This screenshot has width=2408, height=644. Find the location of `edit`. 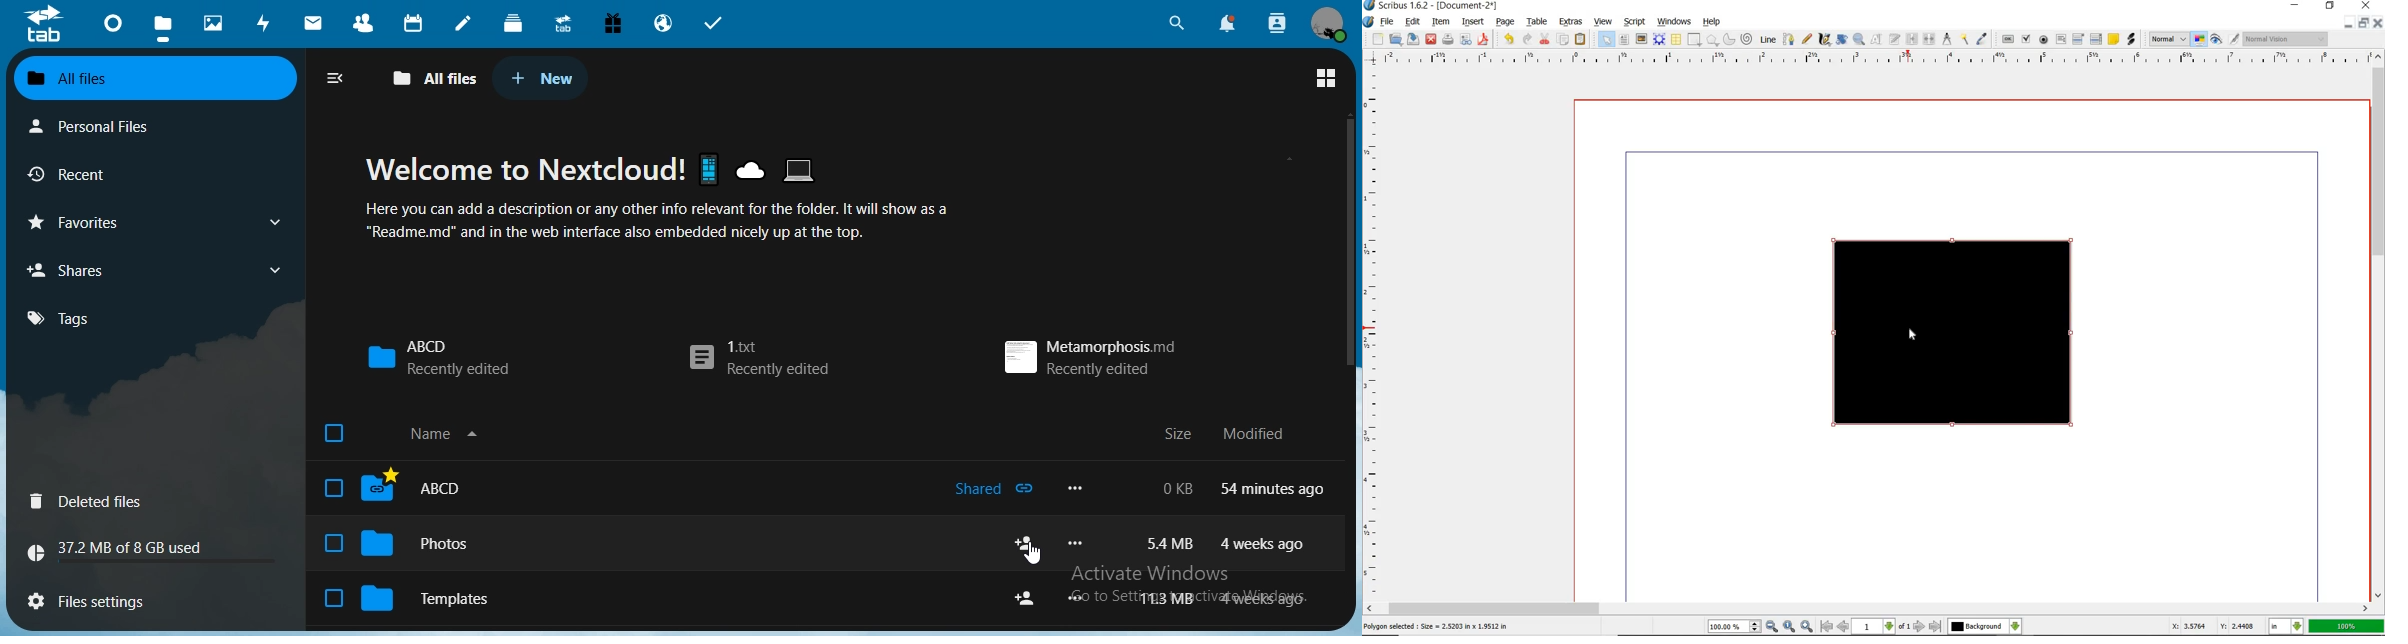

edit is located at coordinates (1413, 22).